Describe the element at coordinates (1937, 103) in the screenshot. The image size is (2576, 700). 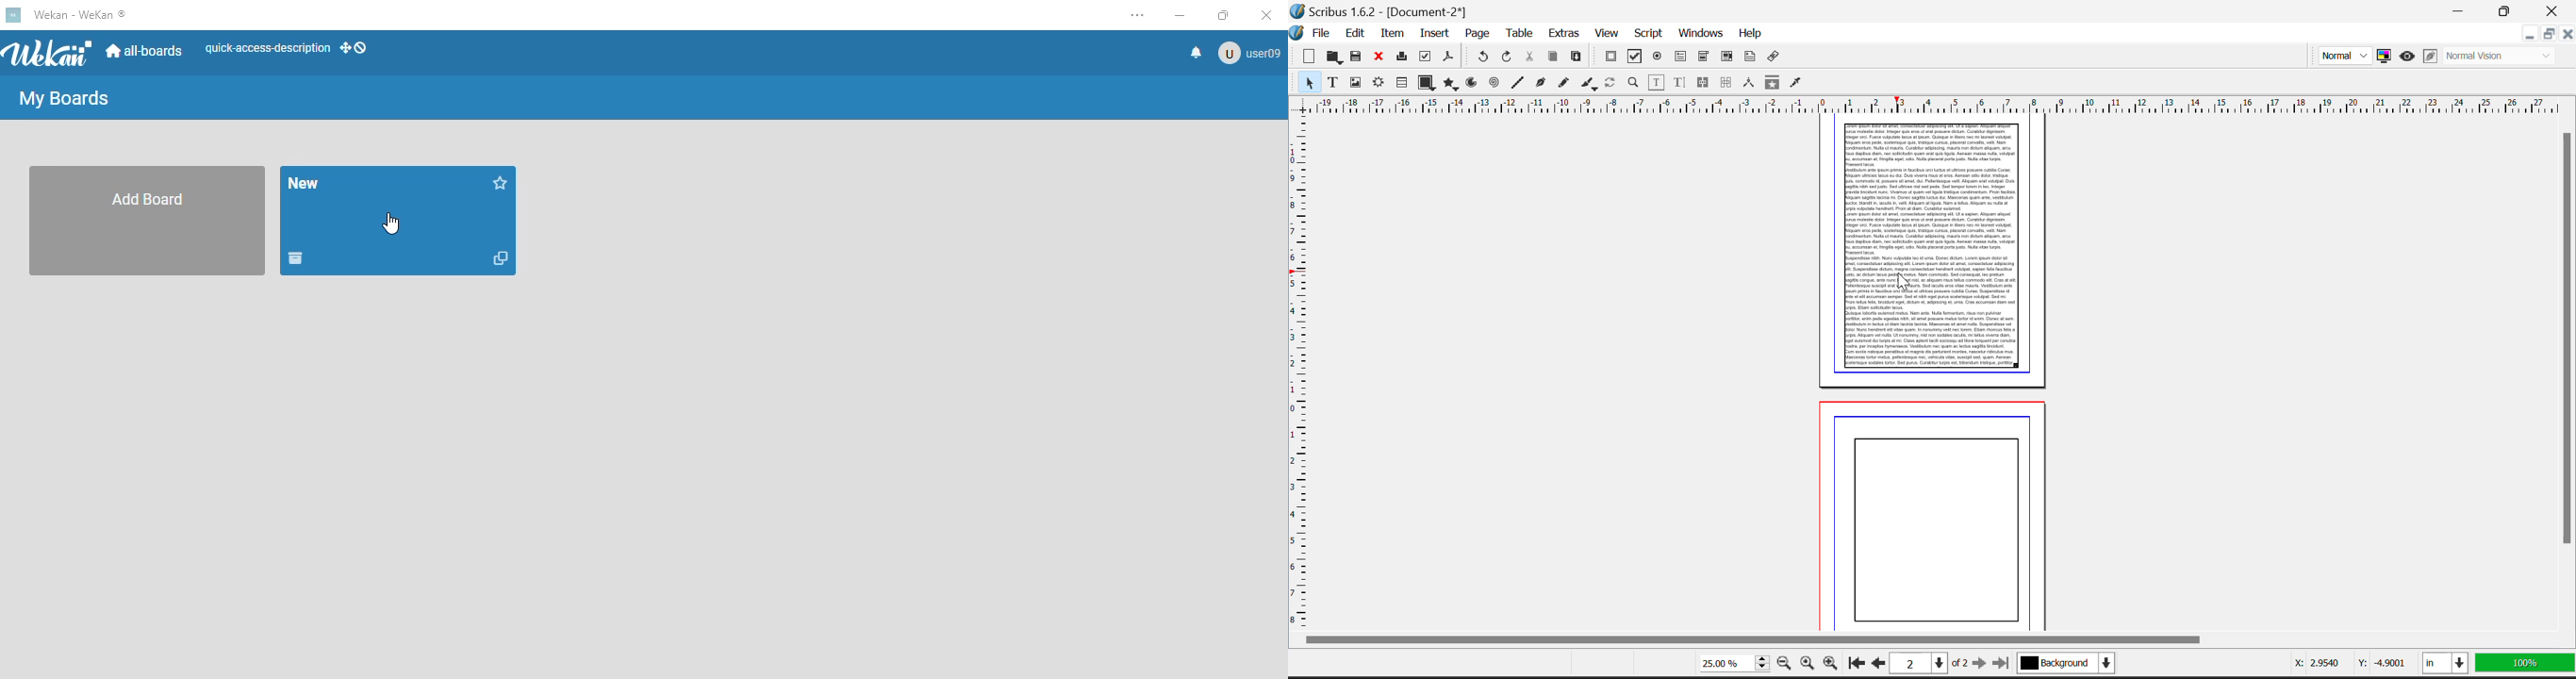
I see `Vertical Page Margins` at that location.